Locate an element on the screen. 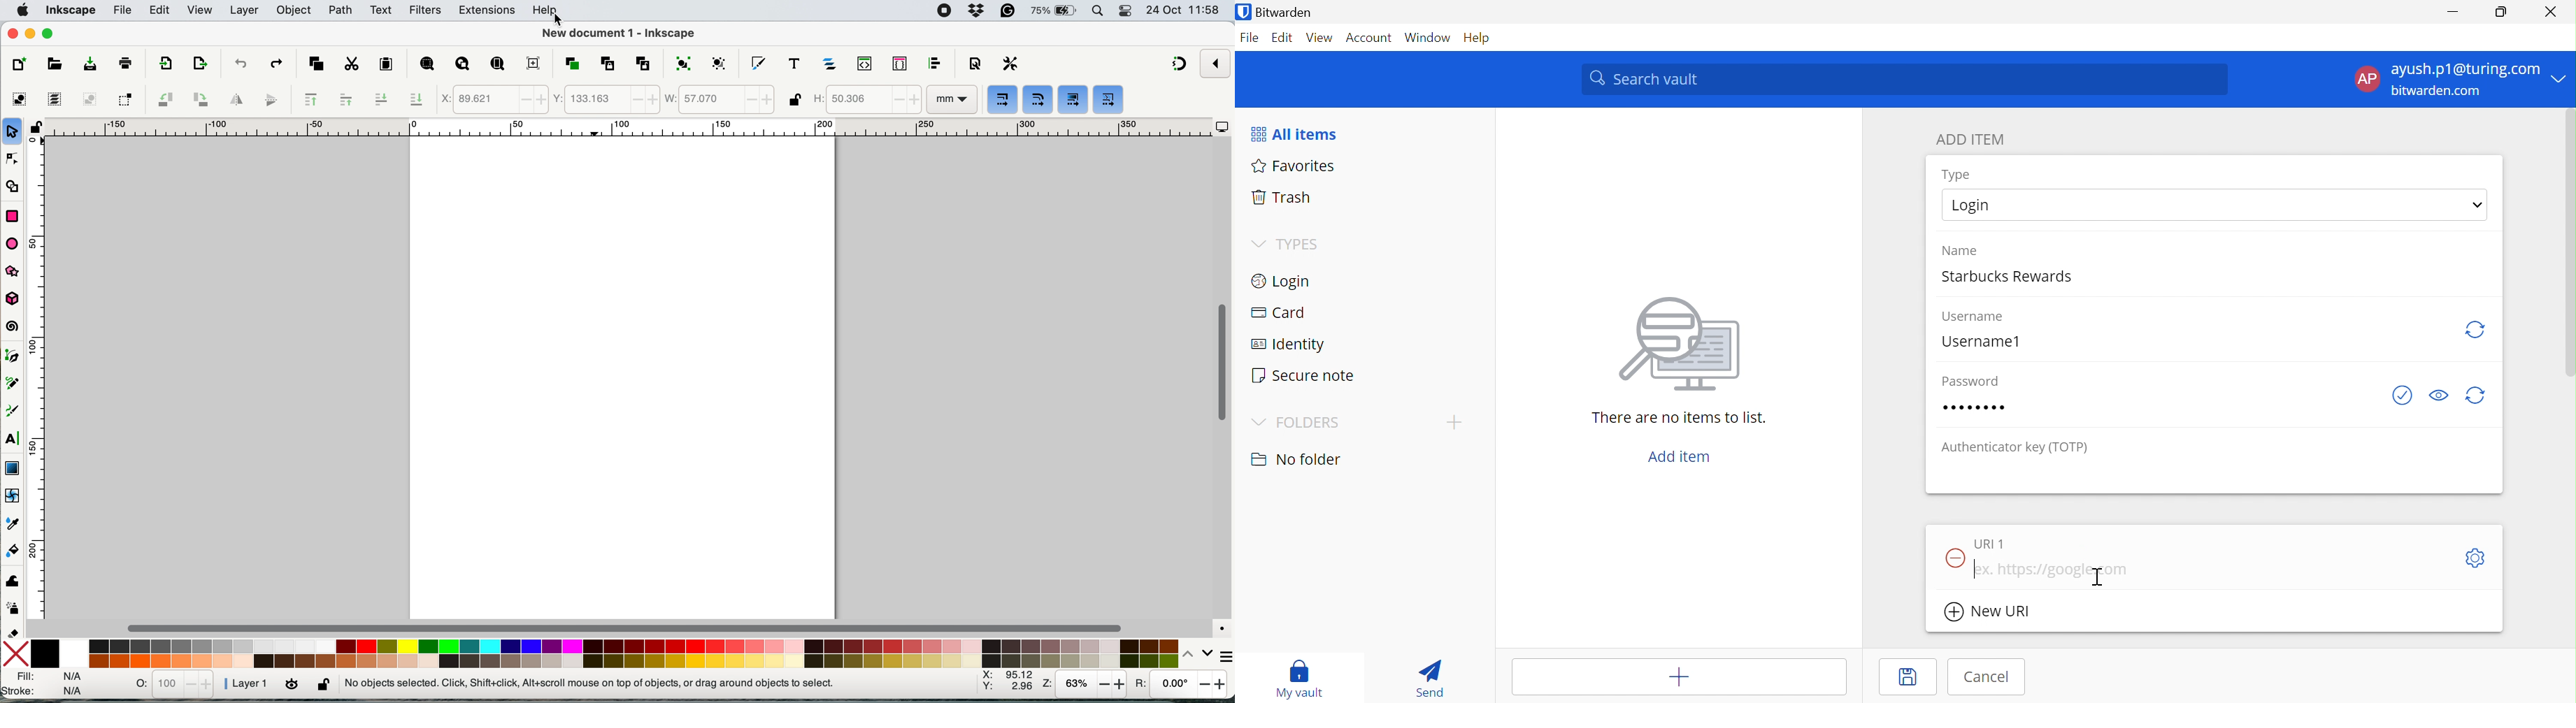 The width and height of the screenshot is (2576, 728). file is located at coordinates (119, 10).